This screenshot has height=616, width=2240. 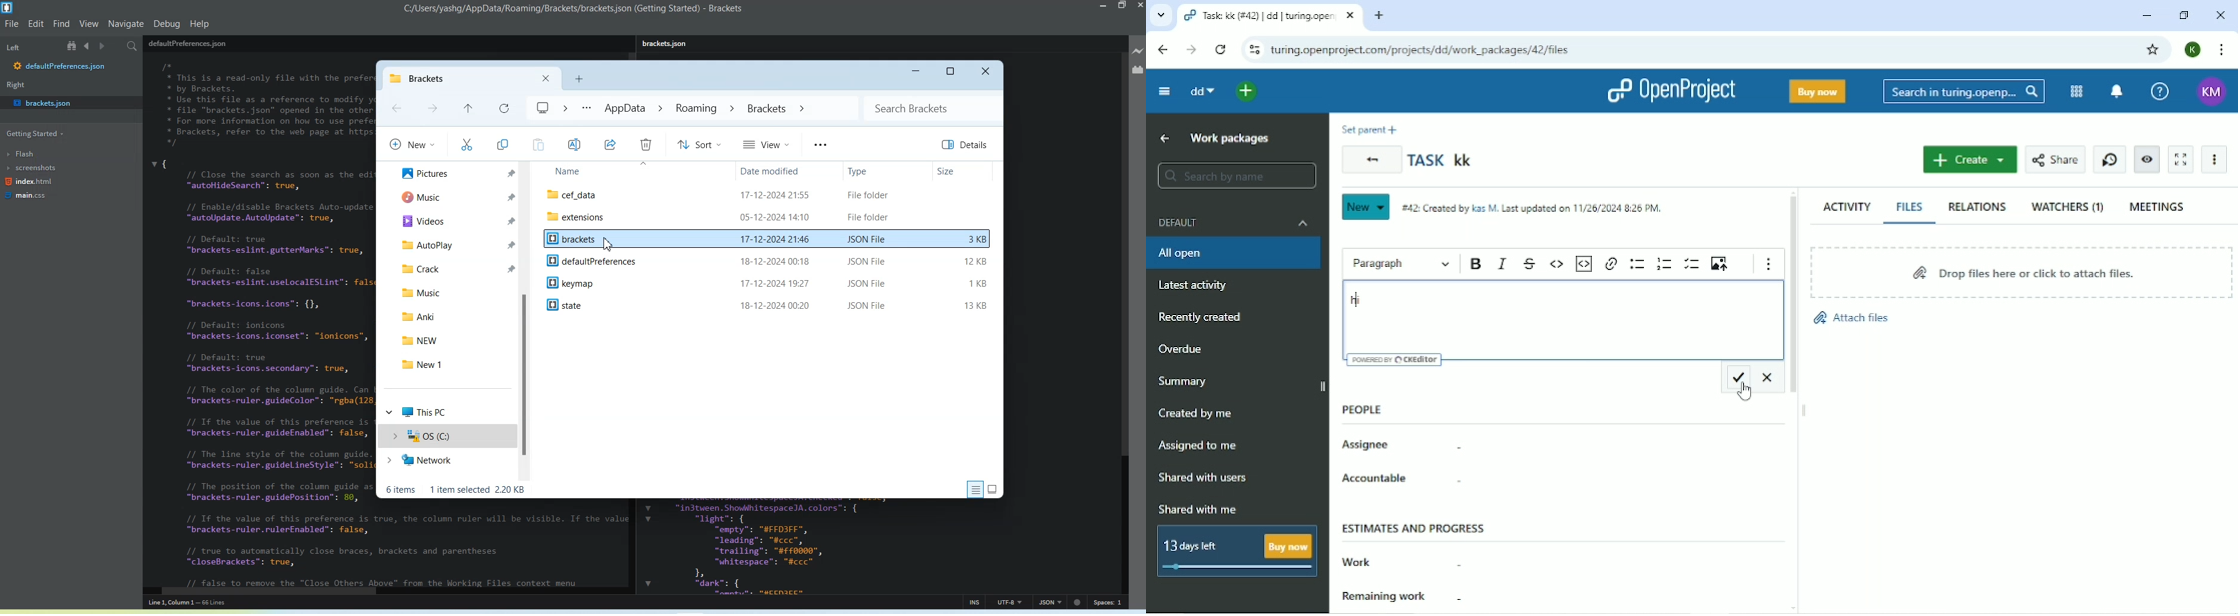 What do you see at coordinates (1163, 49) in the screenshot?
I see `Back` at bounding box center [1163, 49].